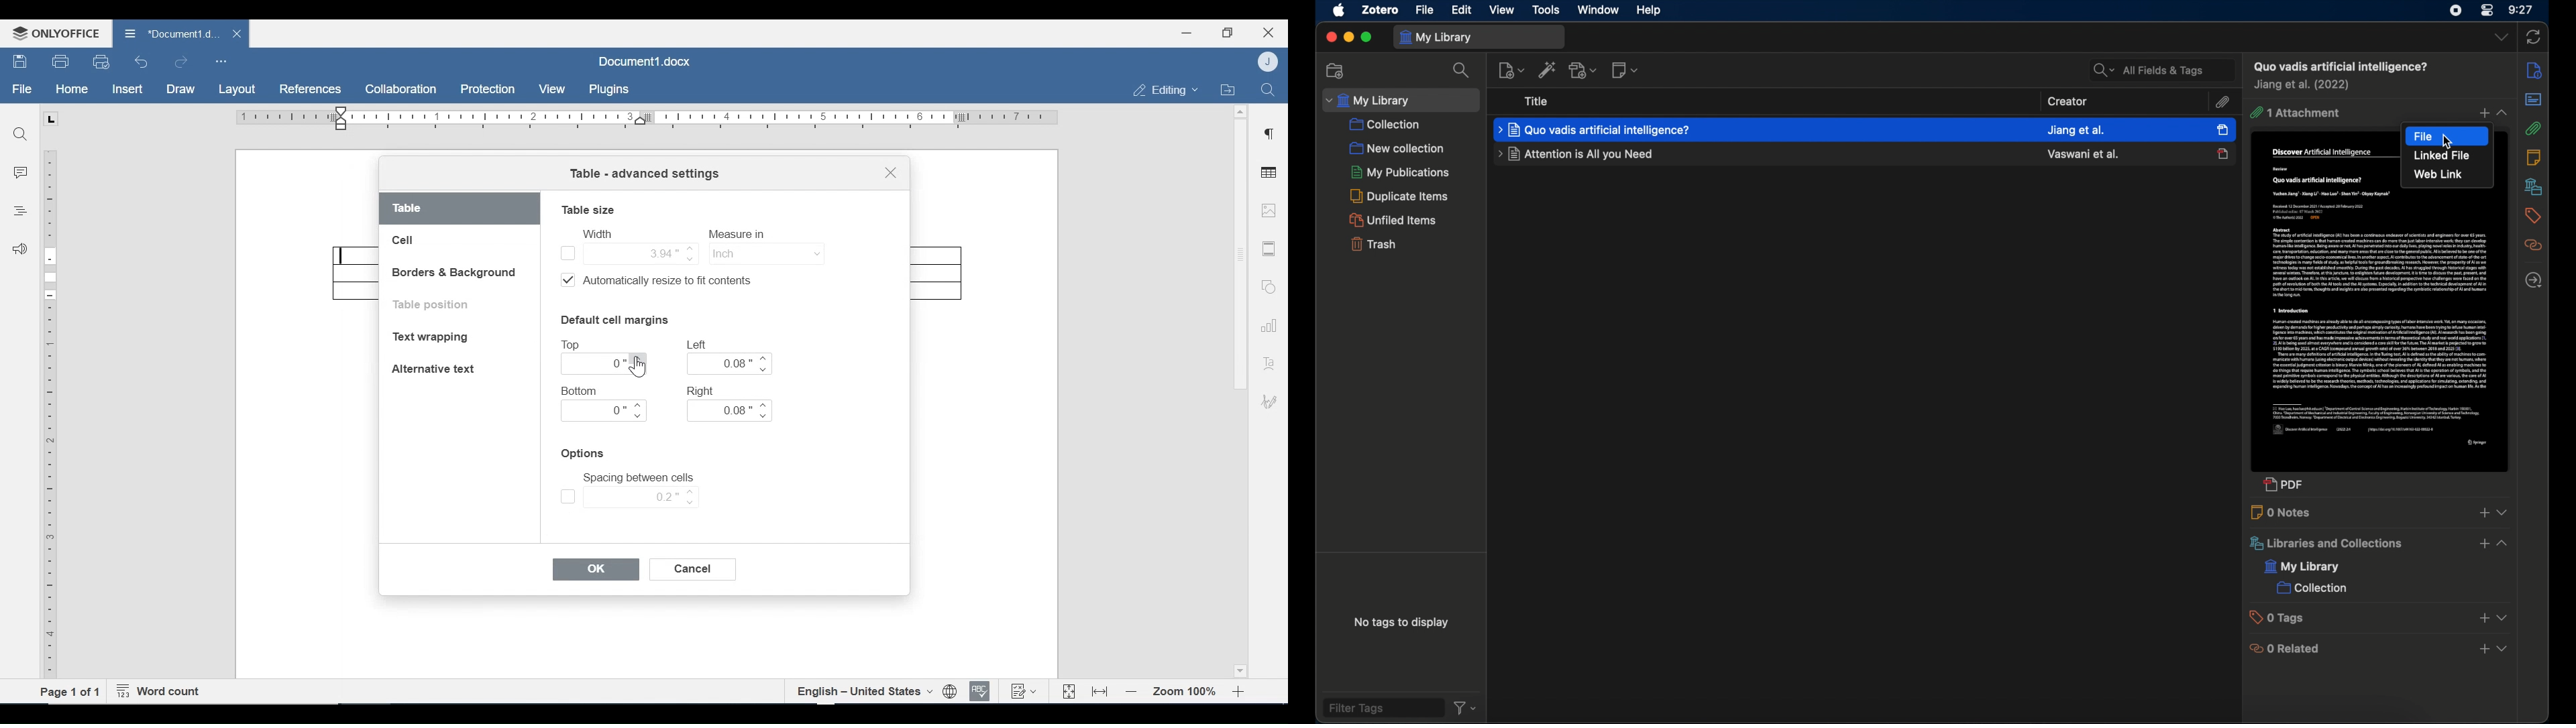 The width and height of the screenshot is (2576, 728). I want to click on *Document1.docx, so click(170, 32).